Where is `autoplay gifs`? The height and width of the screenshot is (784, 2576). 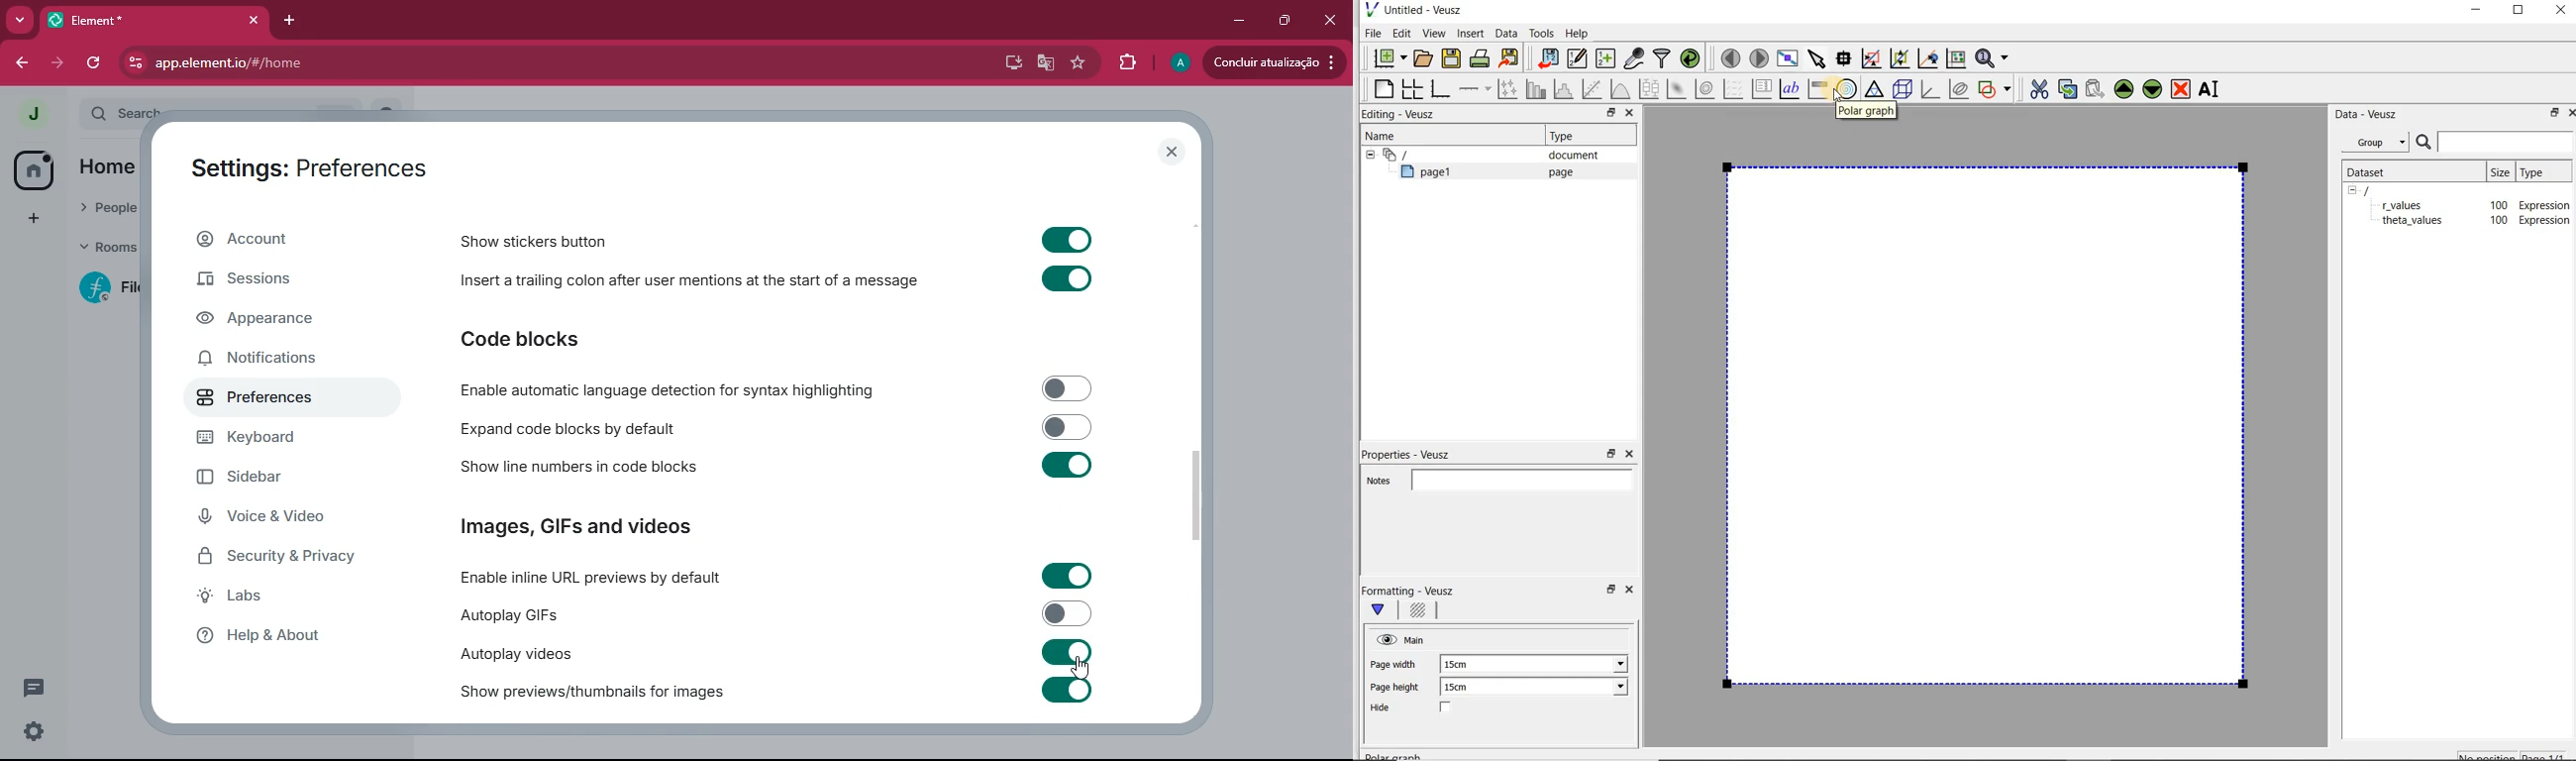 autoplay gifs is located at coordinates (506, 614).